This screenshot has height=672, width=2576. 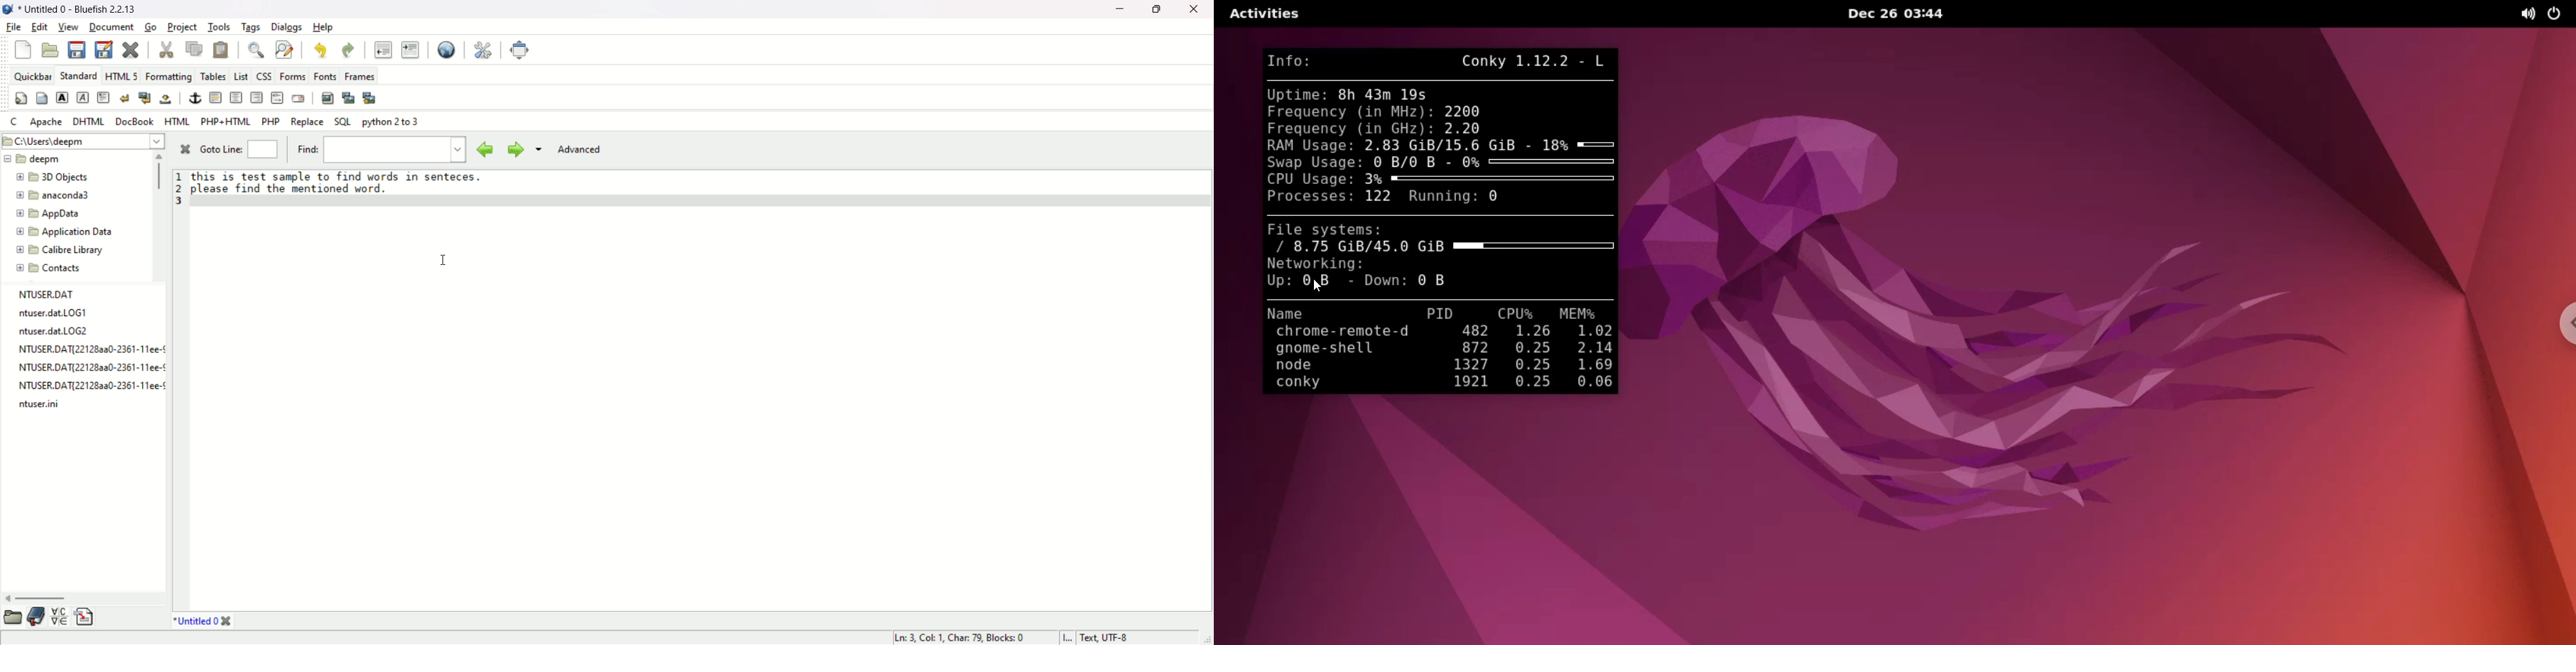 I want to click on close current tab, so click(x=228, y=622).